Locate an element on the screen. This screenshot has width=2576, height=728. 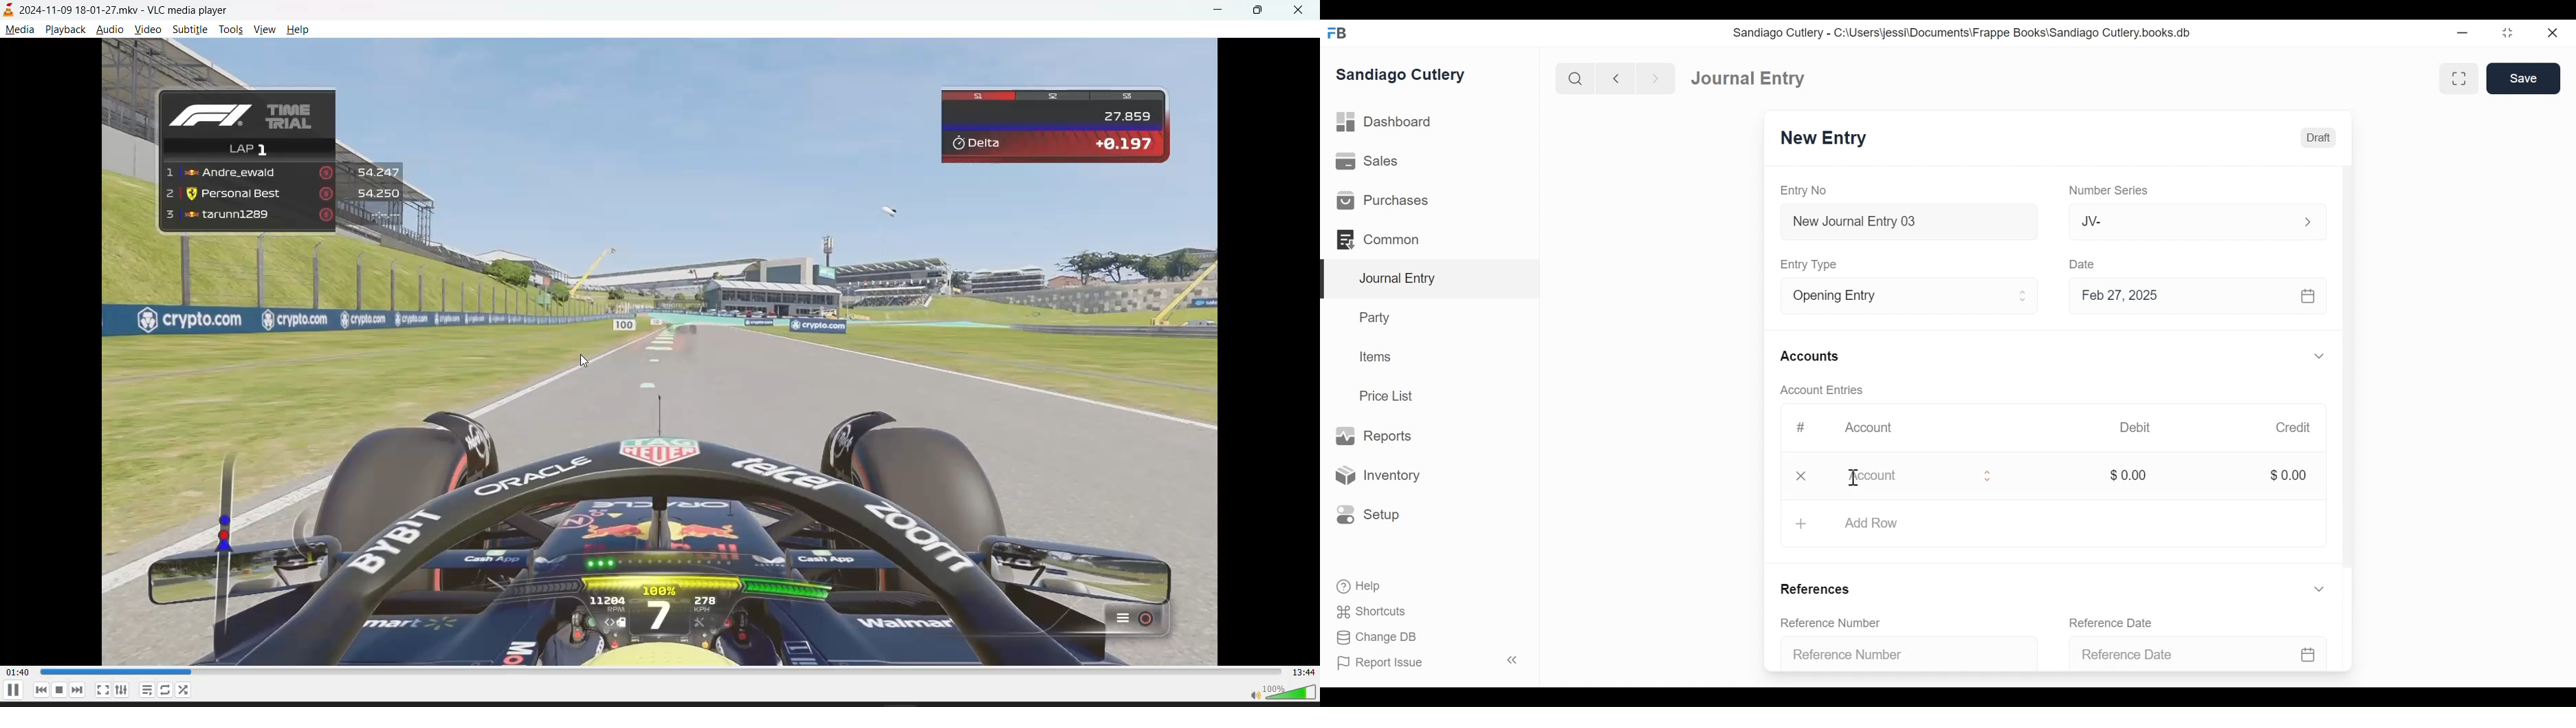
loop is located at coordinates (165, 690).